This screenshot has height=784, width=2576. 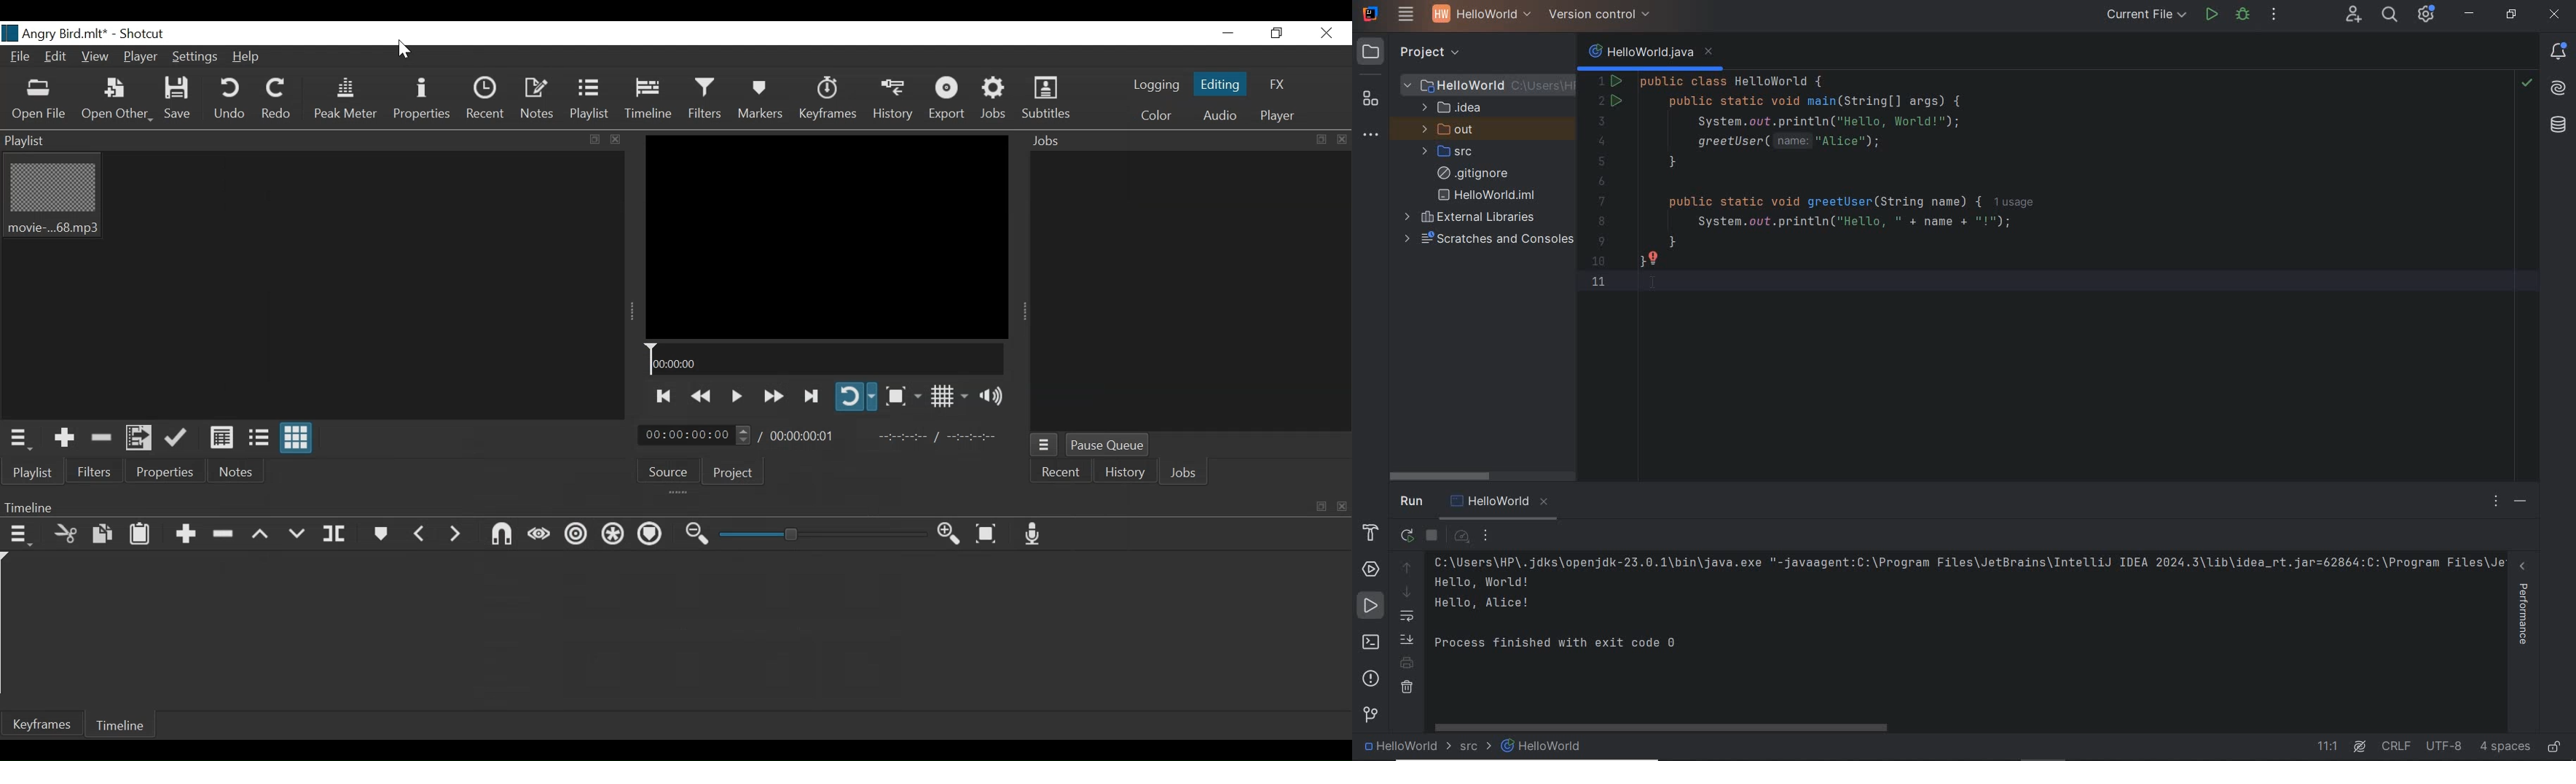 What do you see at coordinates (700, 394) in the screenshot?
I see `Play quickly backward` at bounding box center [700, 394].